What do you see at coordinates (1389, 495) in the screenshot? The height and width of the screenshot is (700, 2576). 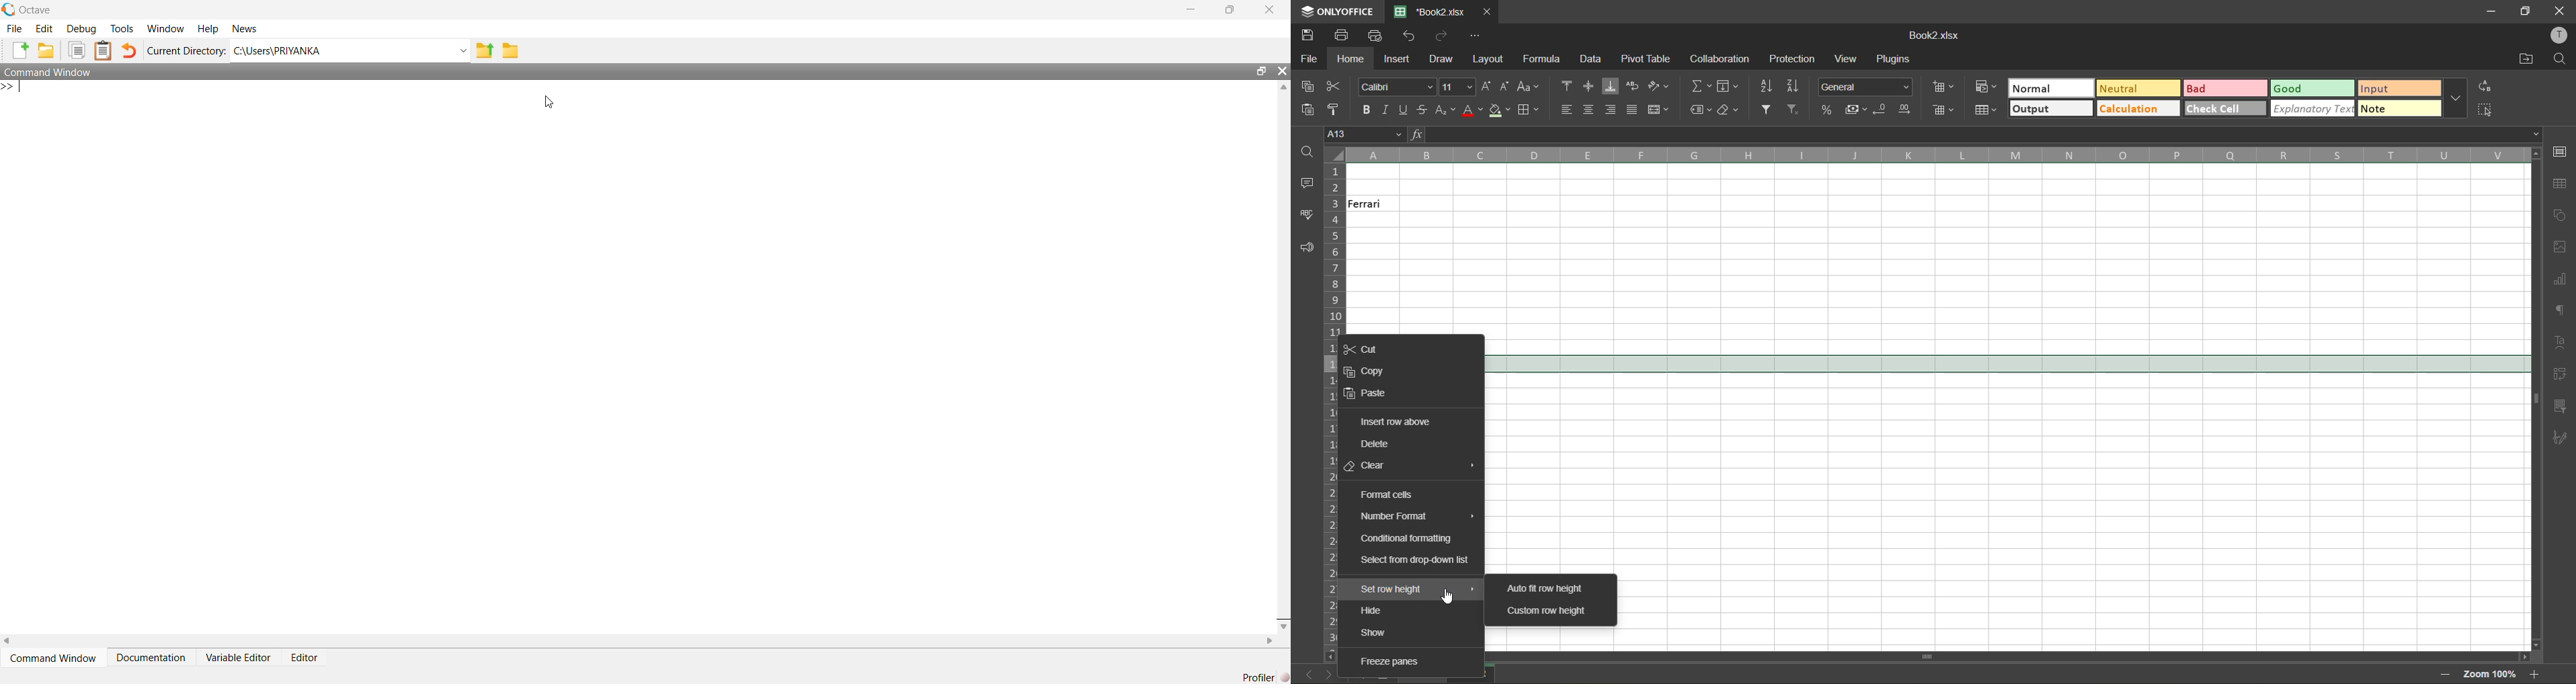 I see `format cells` at bounding box center [1389, 495].